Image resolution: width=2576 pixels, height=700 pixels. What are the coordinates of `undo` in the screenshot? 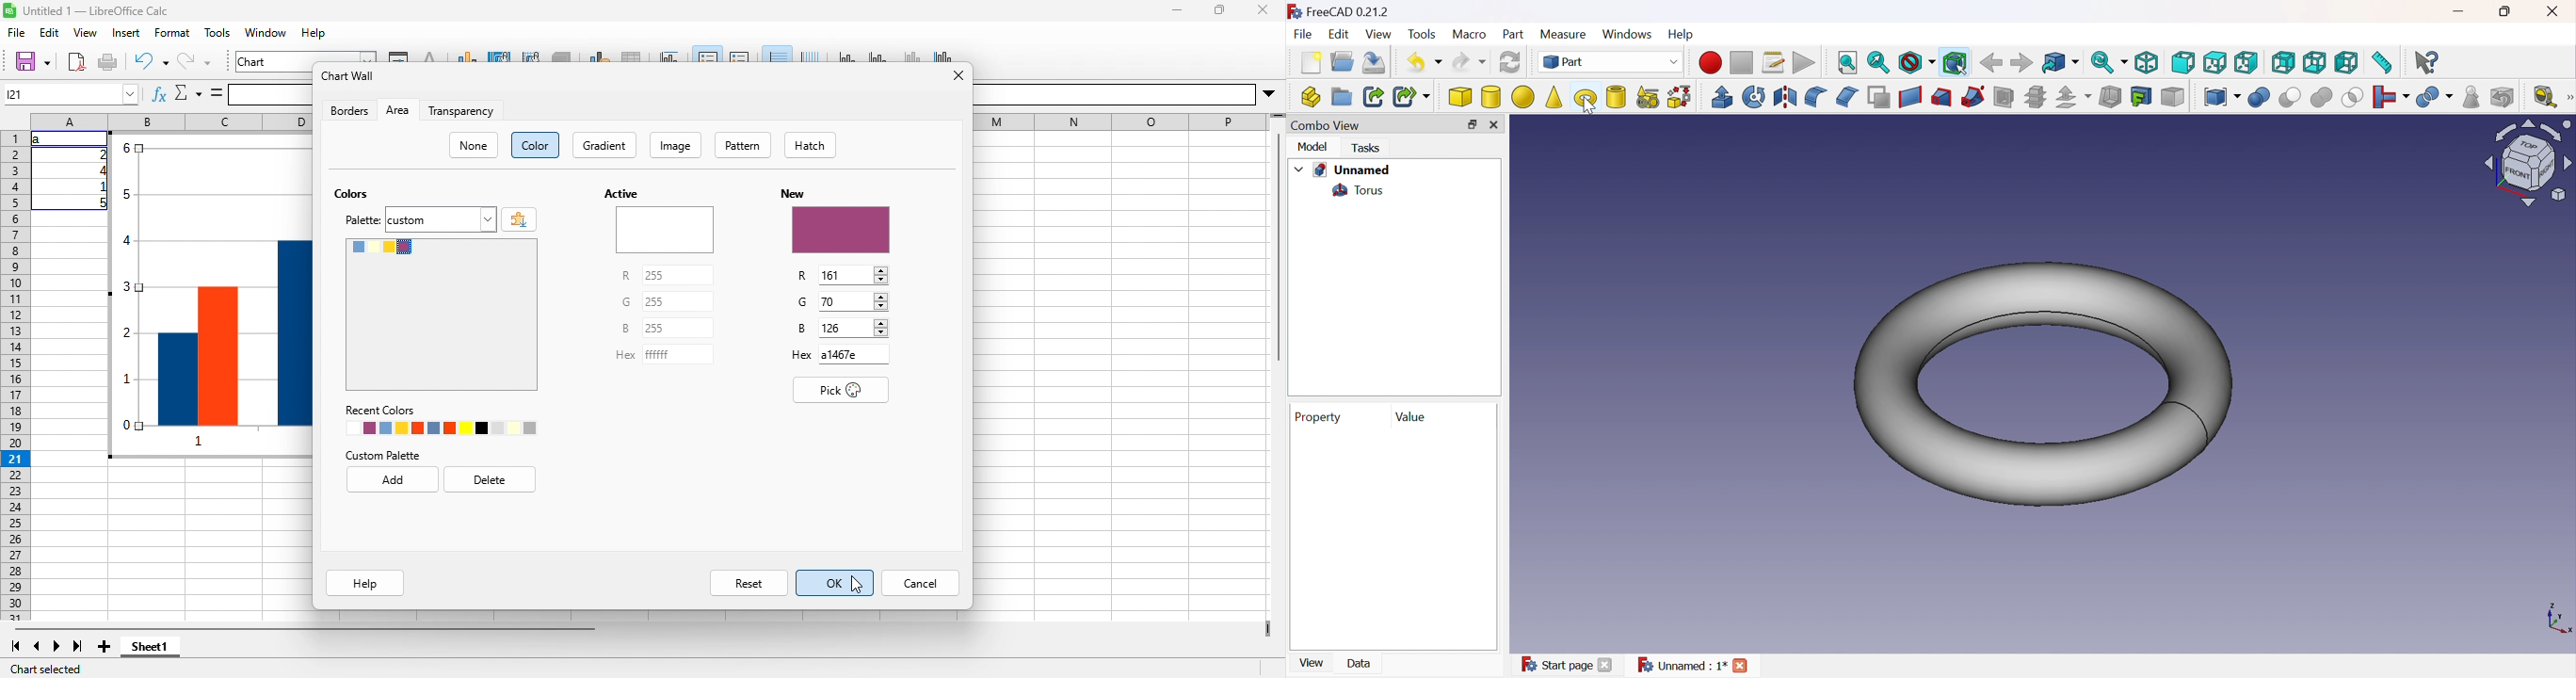 It's located at (152, 62).